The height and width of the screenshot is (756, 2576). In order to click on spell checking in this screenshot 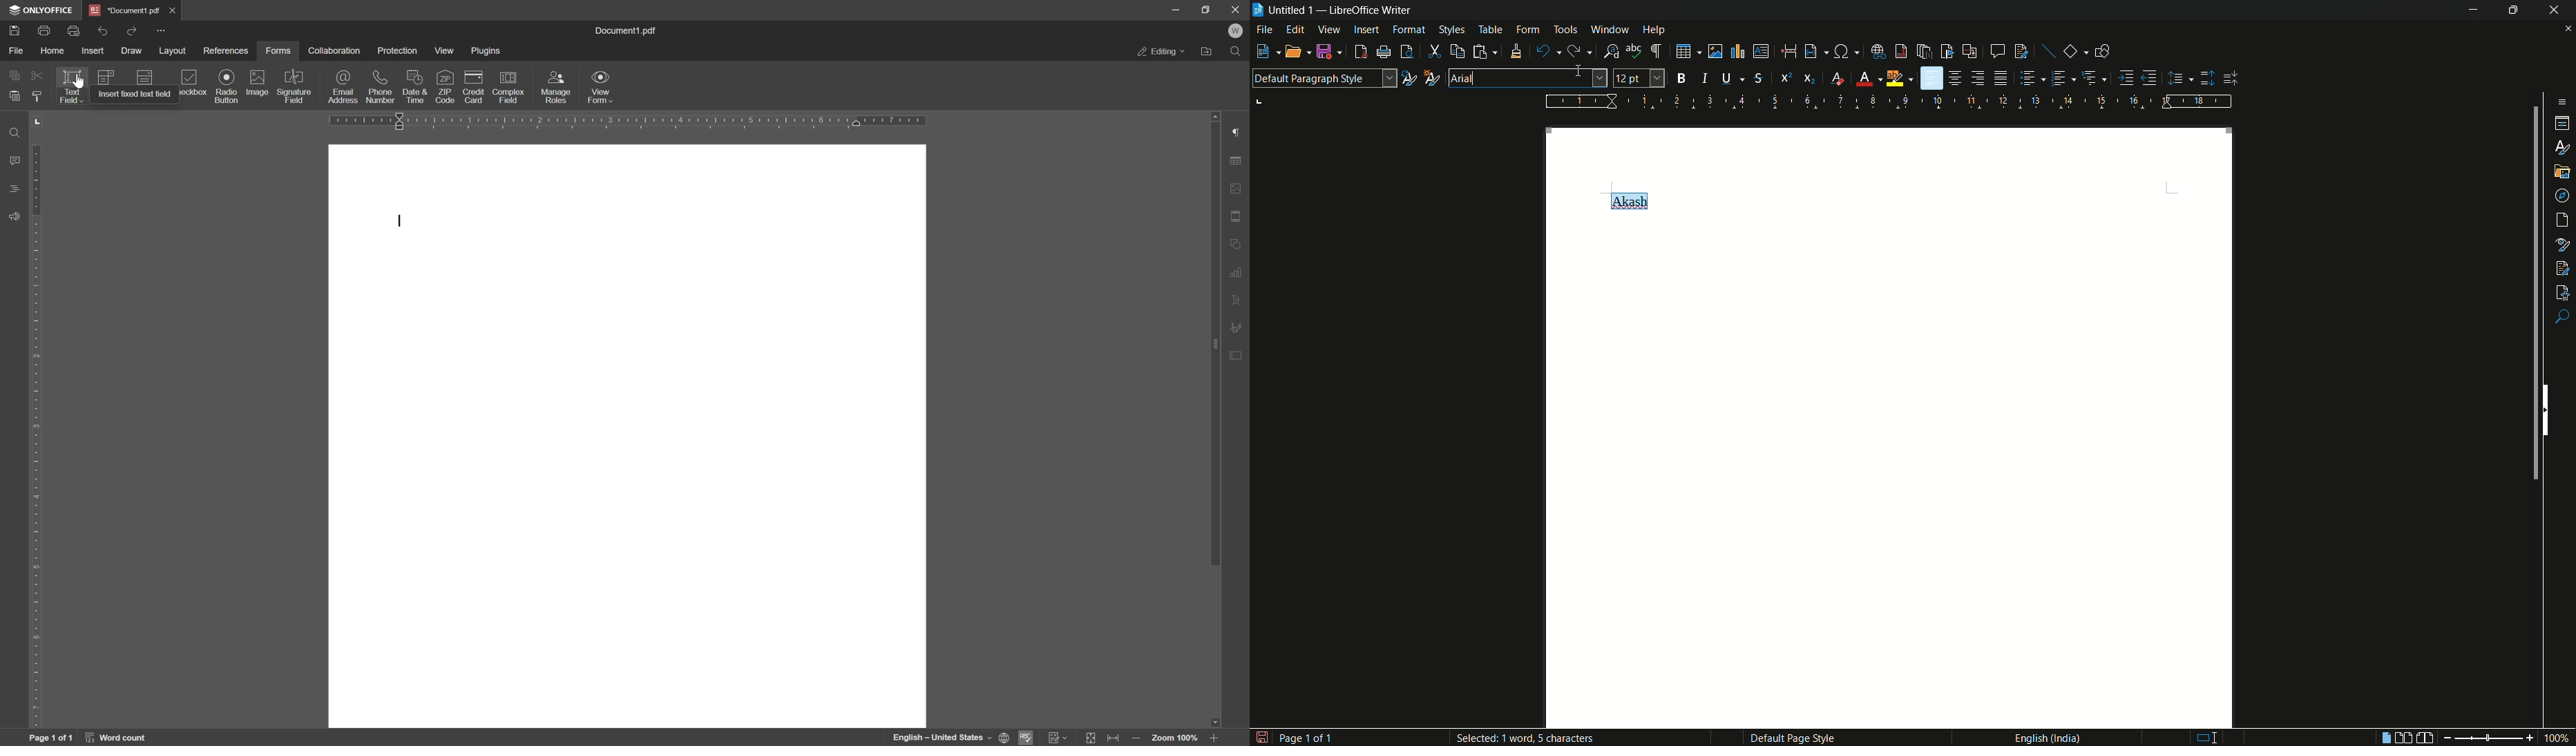, I will do `click(1029, 738)`.